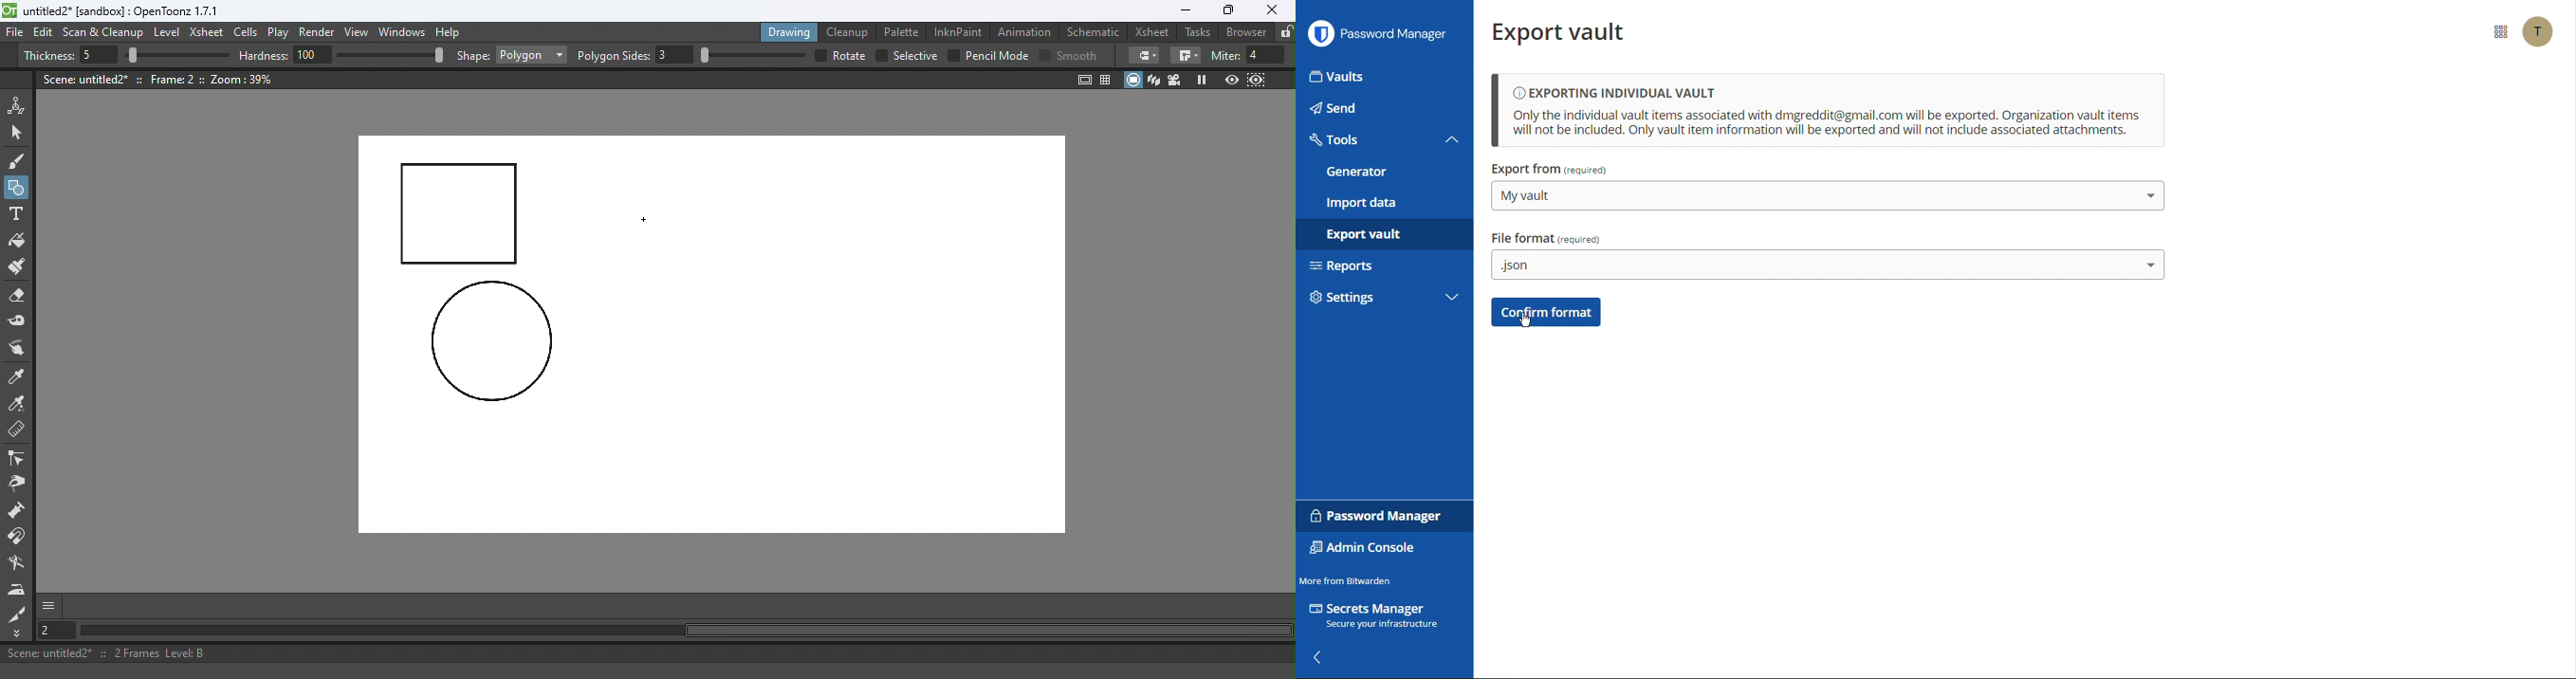 This screenshot has height=700, width=2576. Describe the element at coordinates (1382, 173) in the screenshot. I see `Generator` at that location.